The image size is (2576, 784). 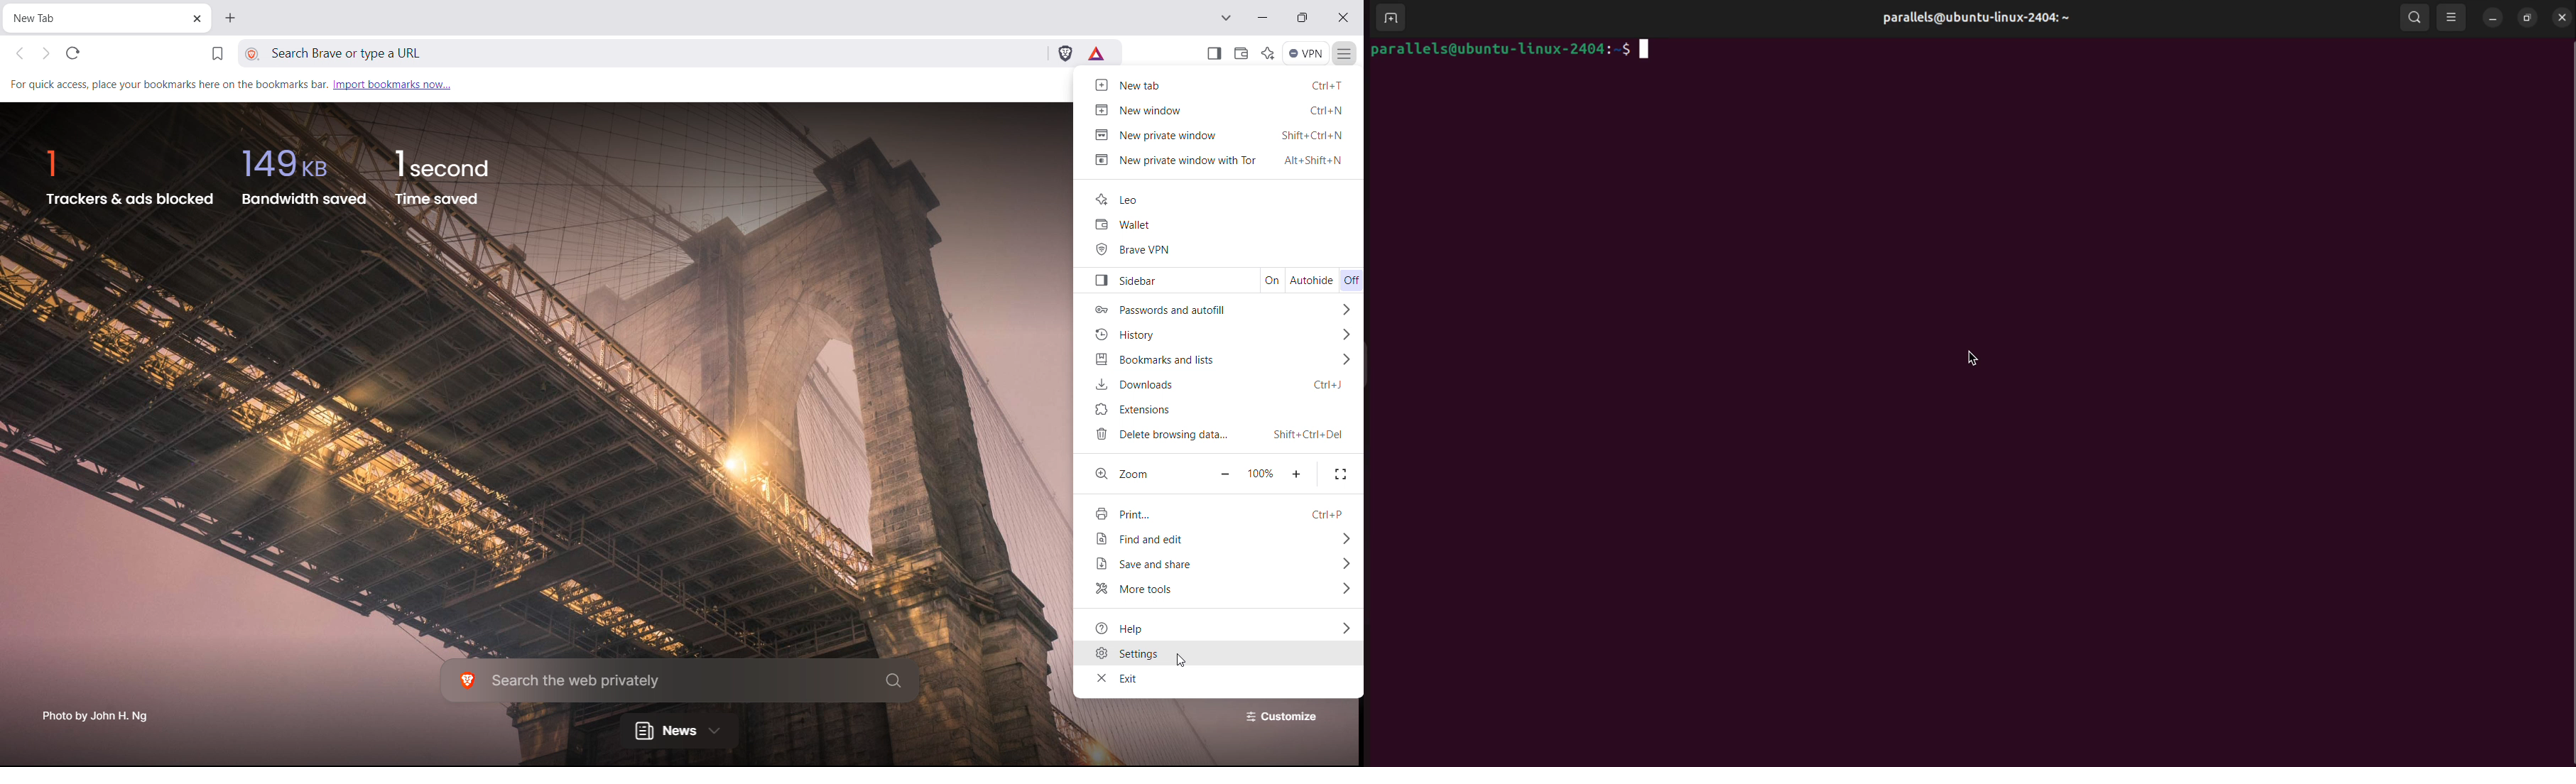 I want to click on Customize, so click(x=1278, y=720).